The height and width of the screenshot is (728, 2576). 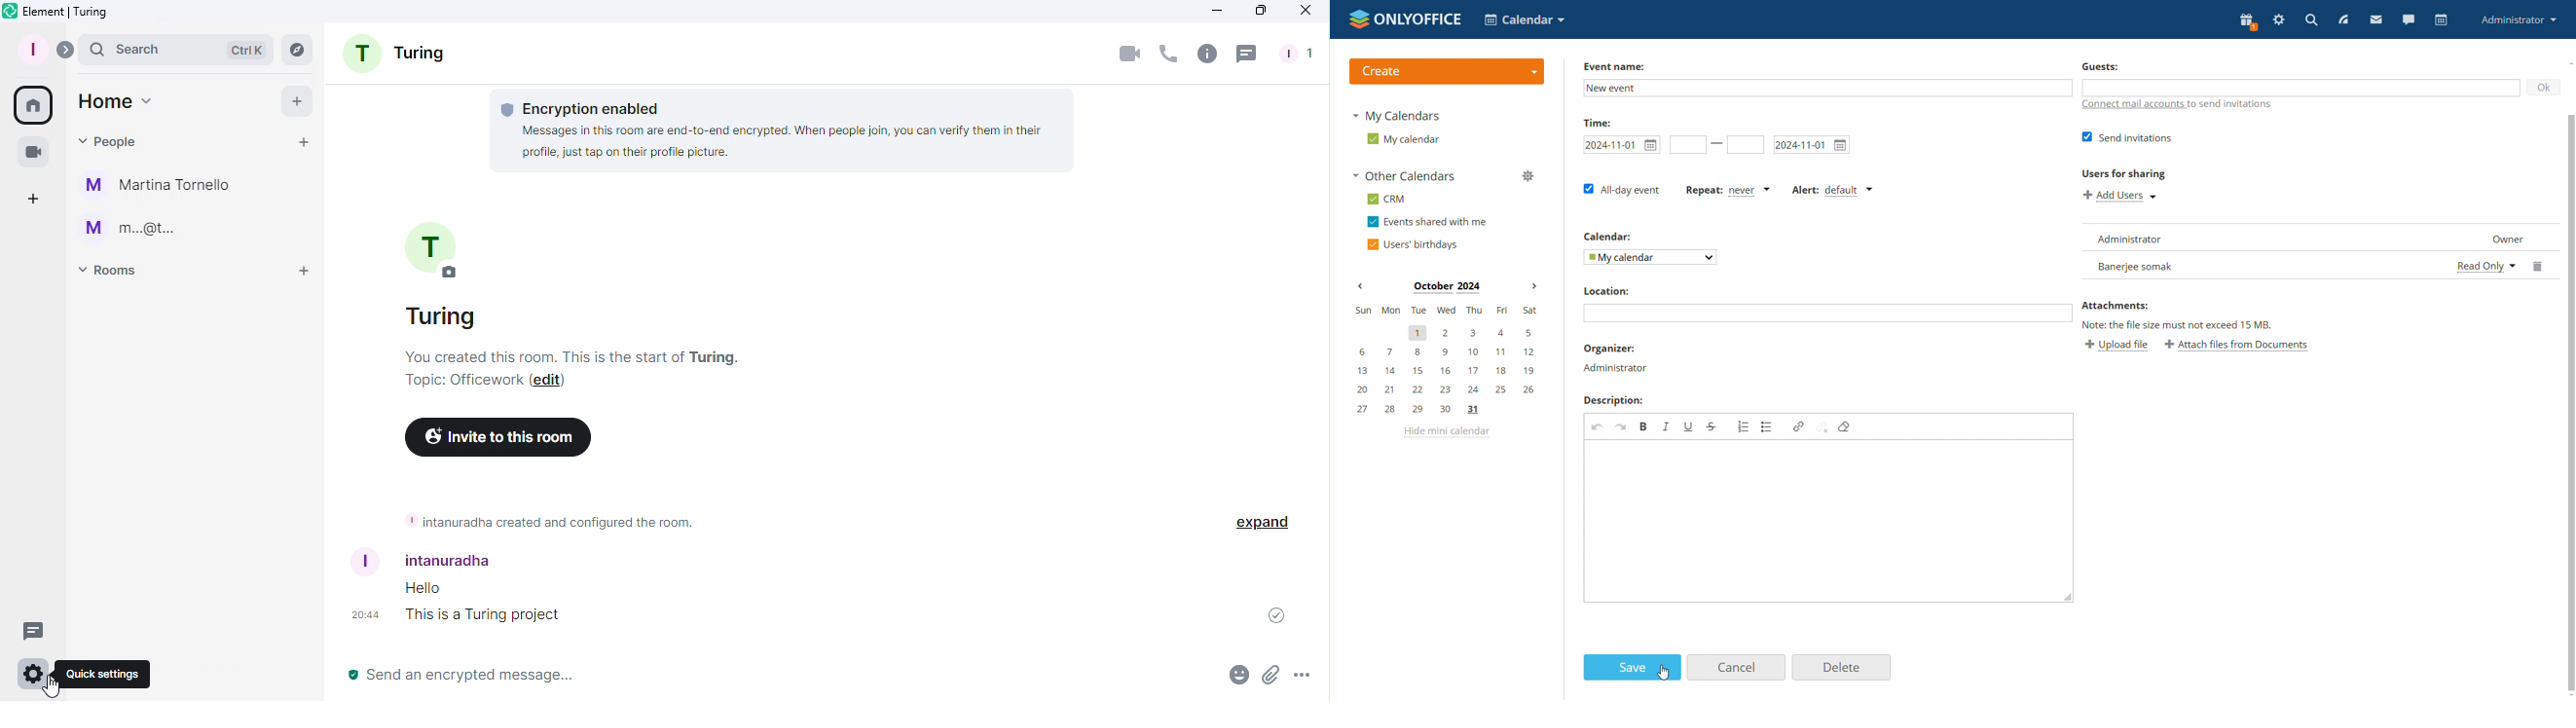 What do you see at coordinates (102, 675) in the screenshot?
I see `Quick settings` at bounding box center [102, 675].